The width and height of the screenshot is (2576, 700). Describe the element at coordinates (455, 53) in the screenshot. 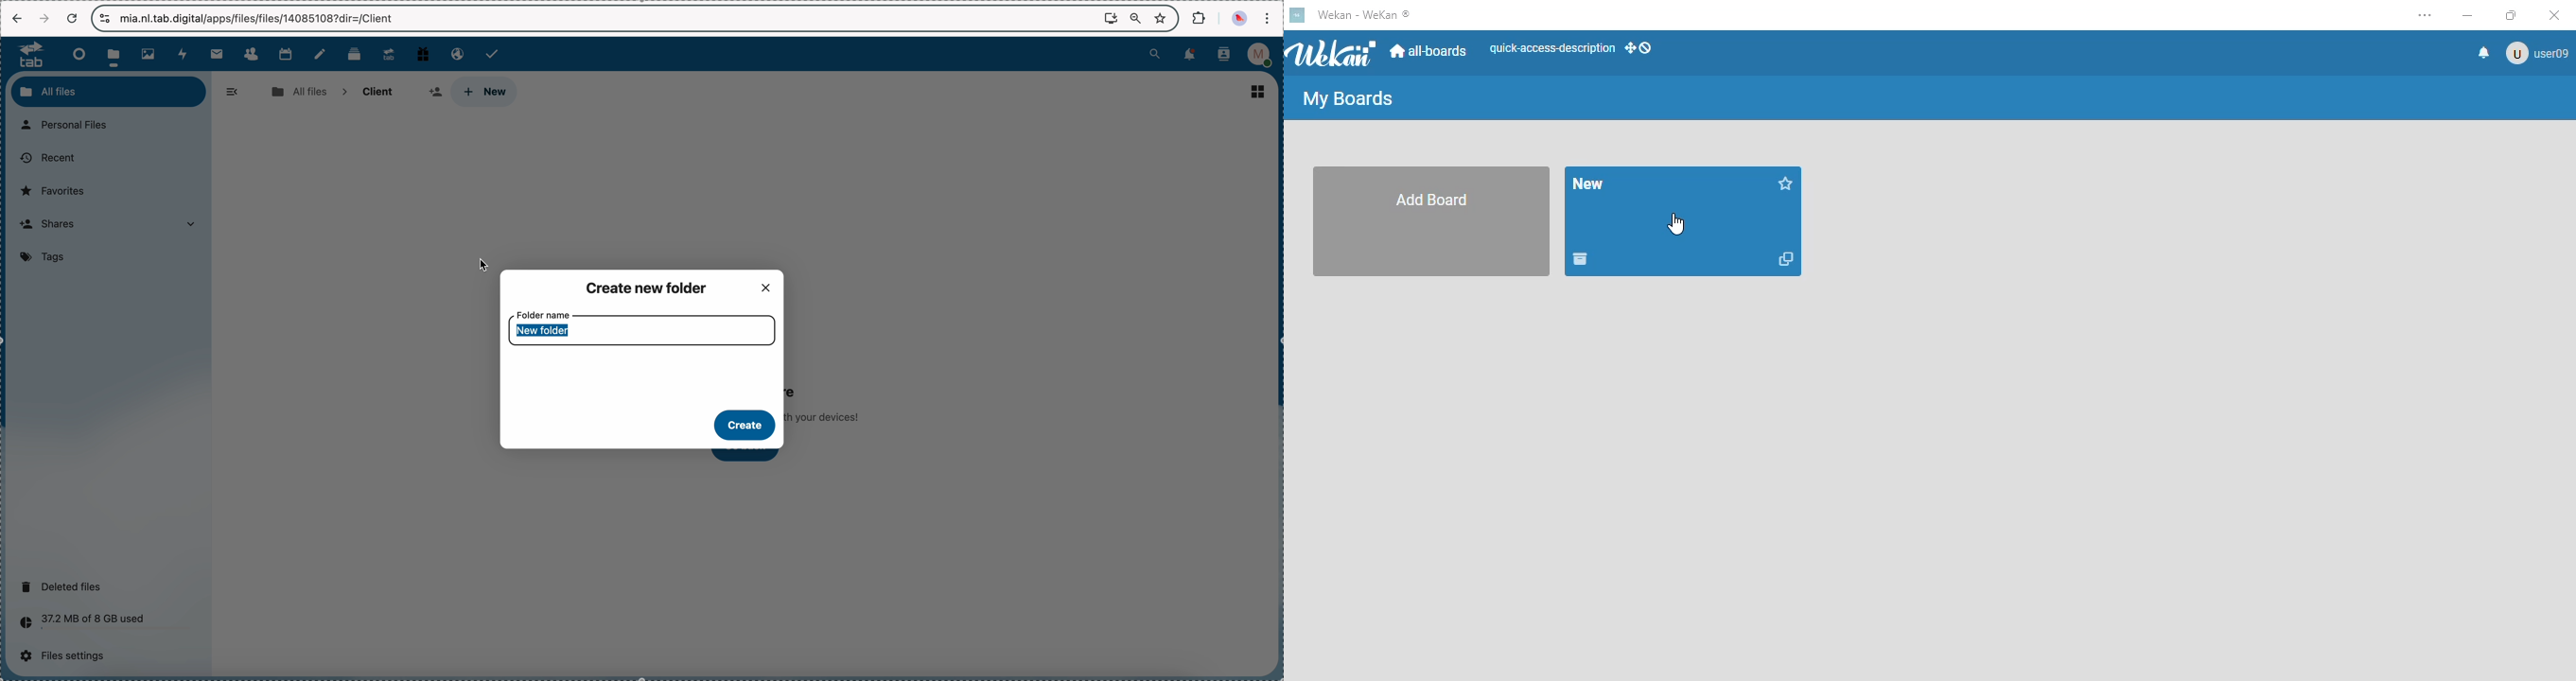

I see `email` at that location.